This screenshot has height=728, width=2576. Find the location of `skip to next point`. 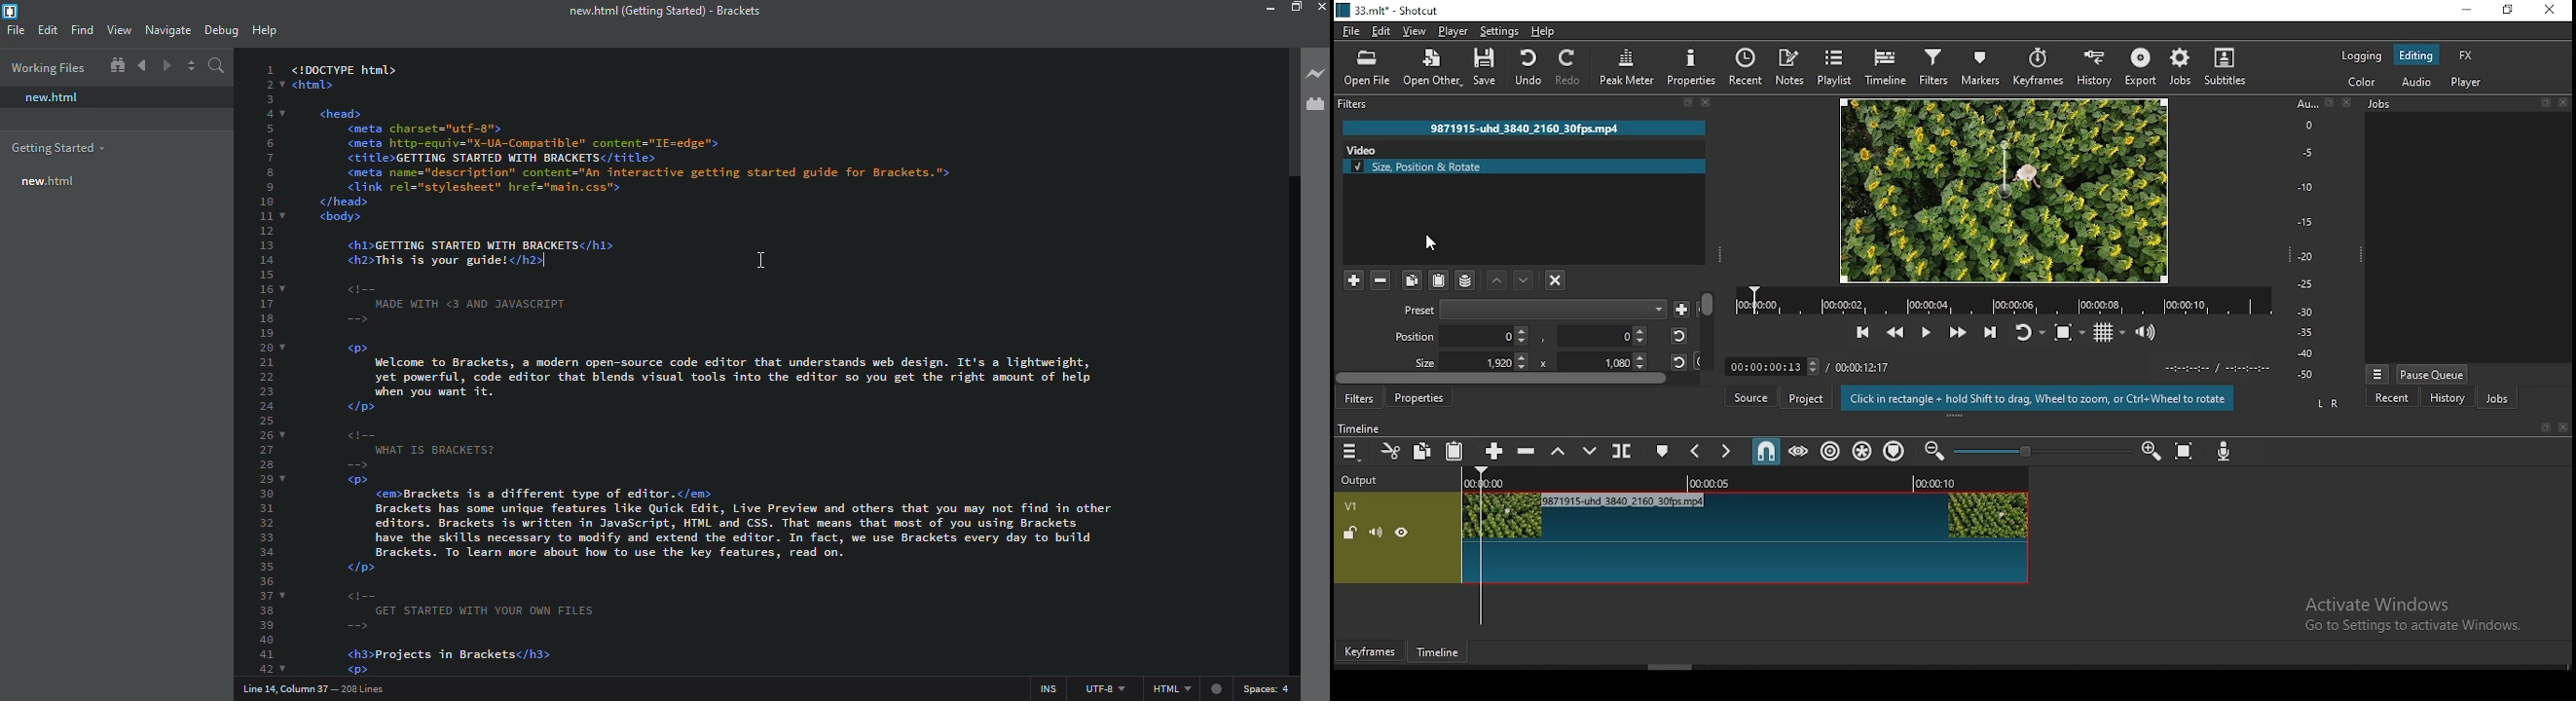

skip to next point is located at coordinates (1991, 329).